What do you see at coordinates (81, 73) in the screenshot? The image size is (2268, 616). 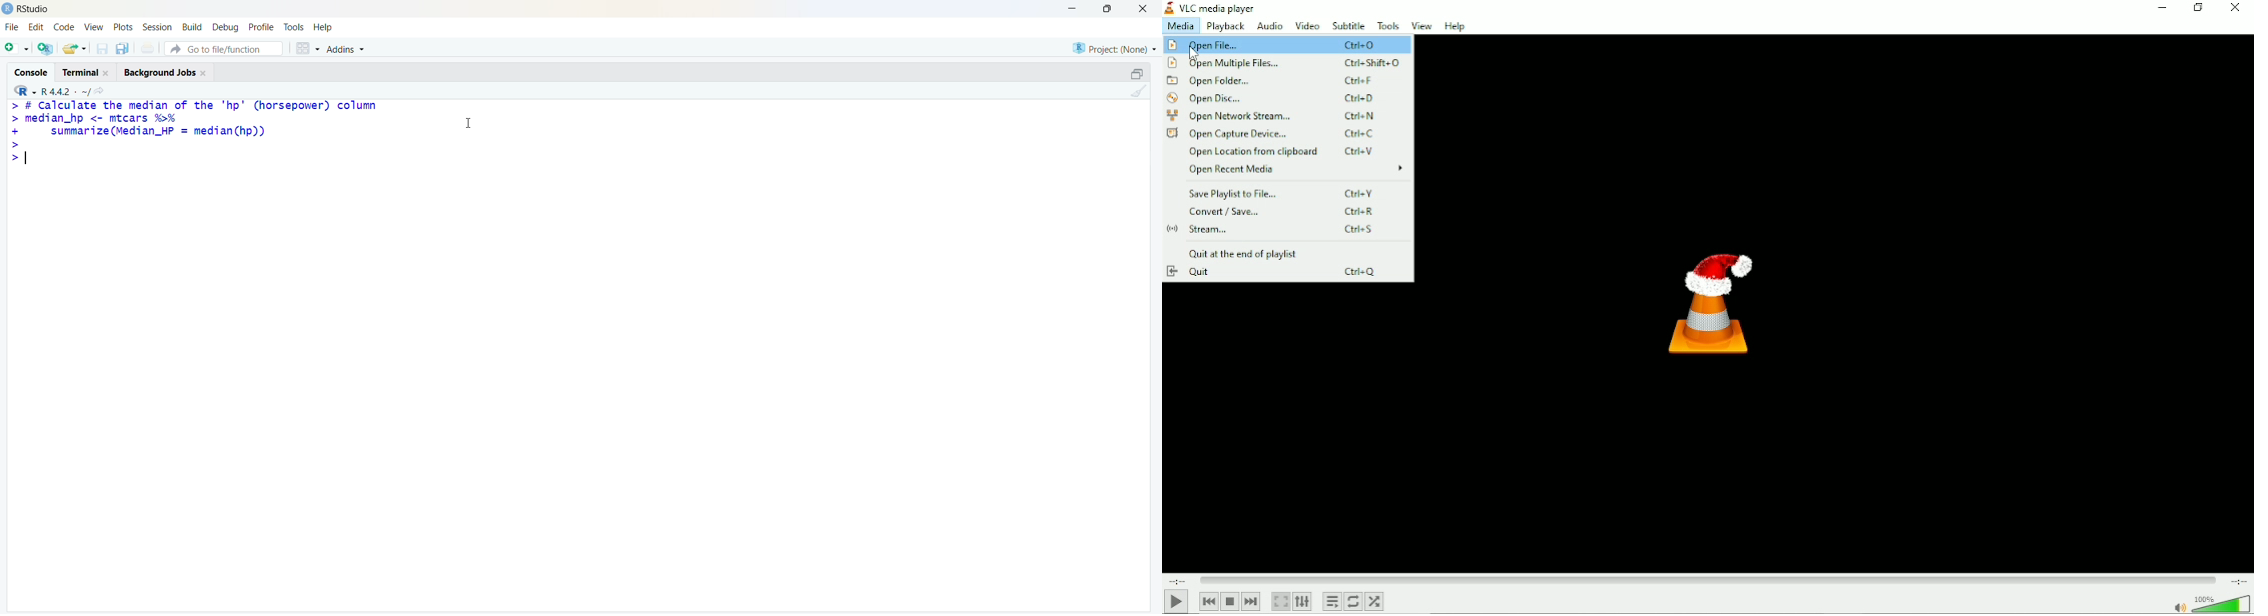 I see `terminal` at bounding box center [81, 73].